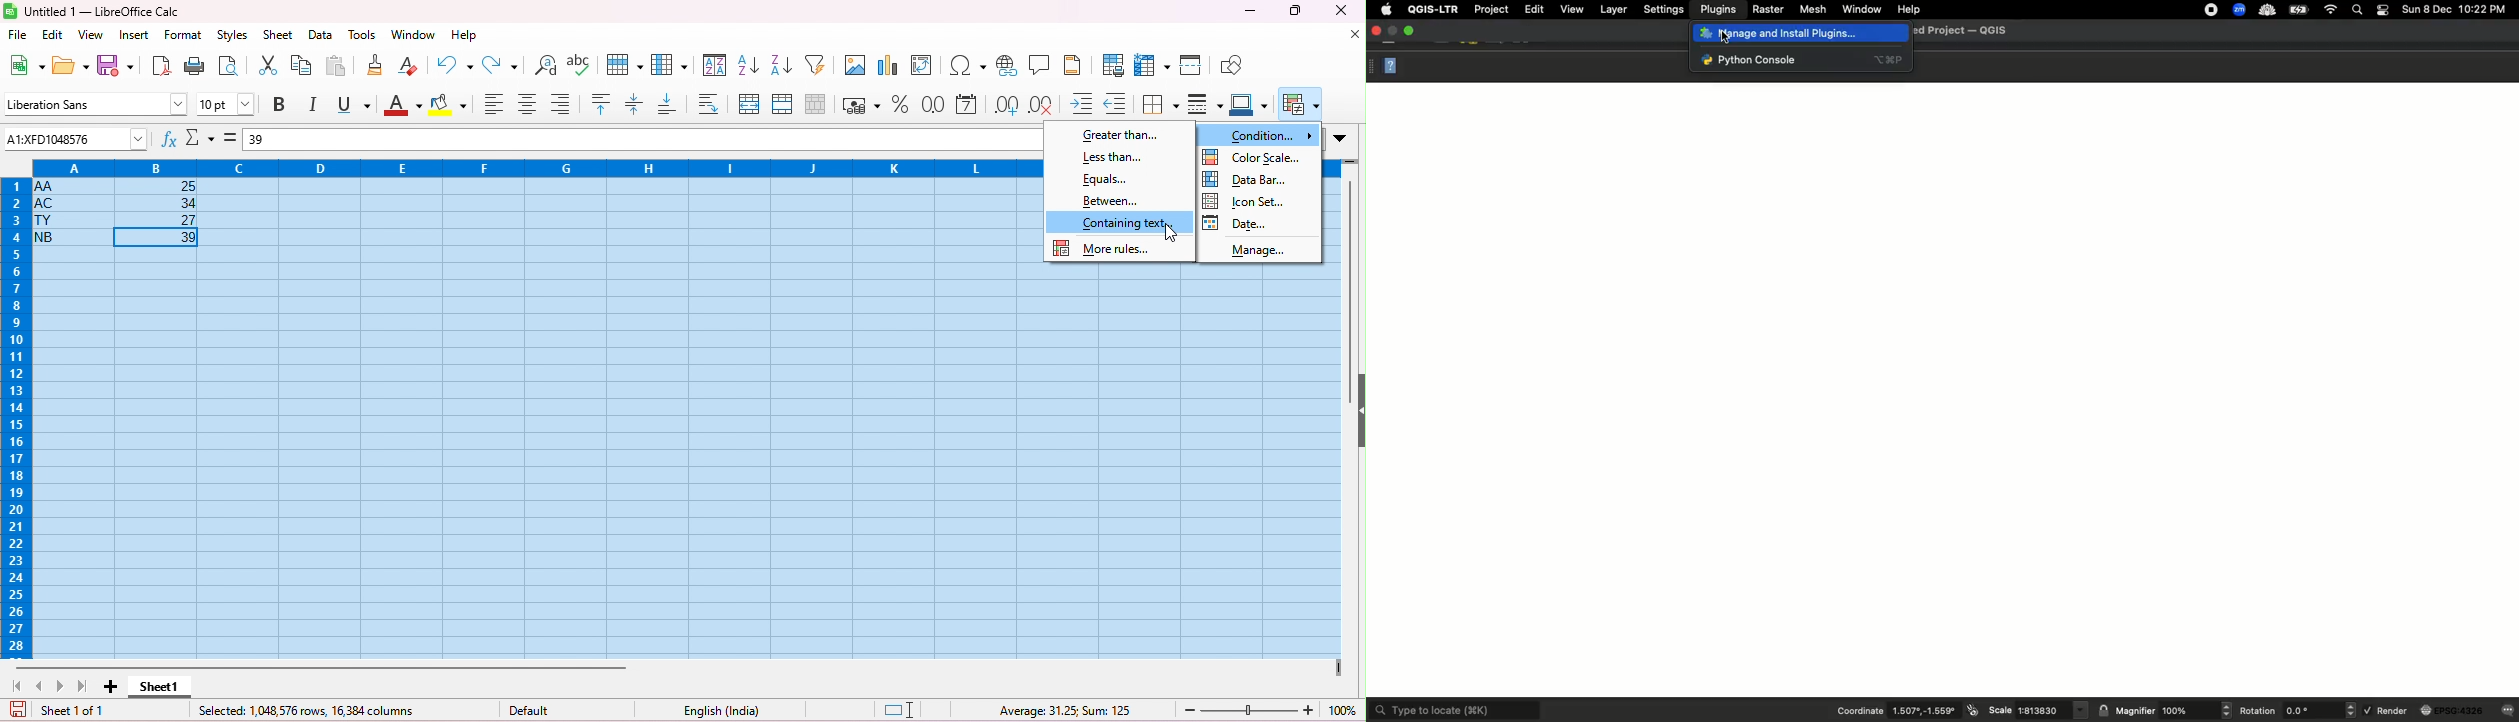  What do you see at coordinates (861, 104) in the screenshot?
I see `format as currency` at bounding box center [861, 104].